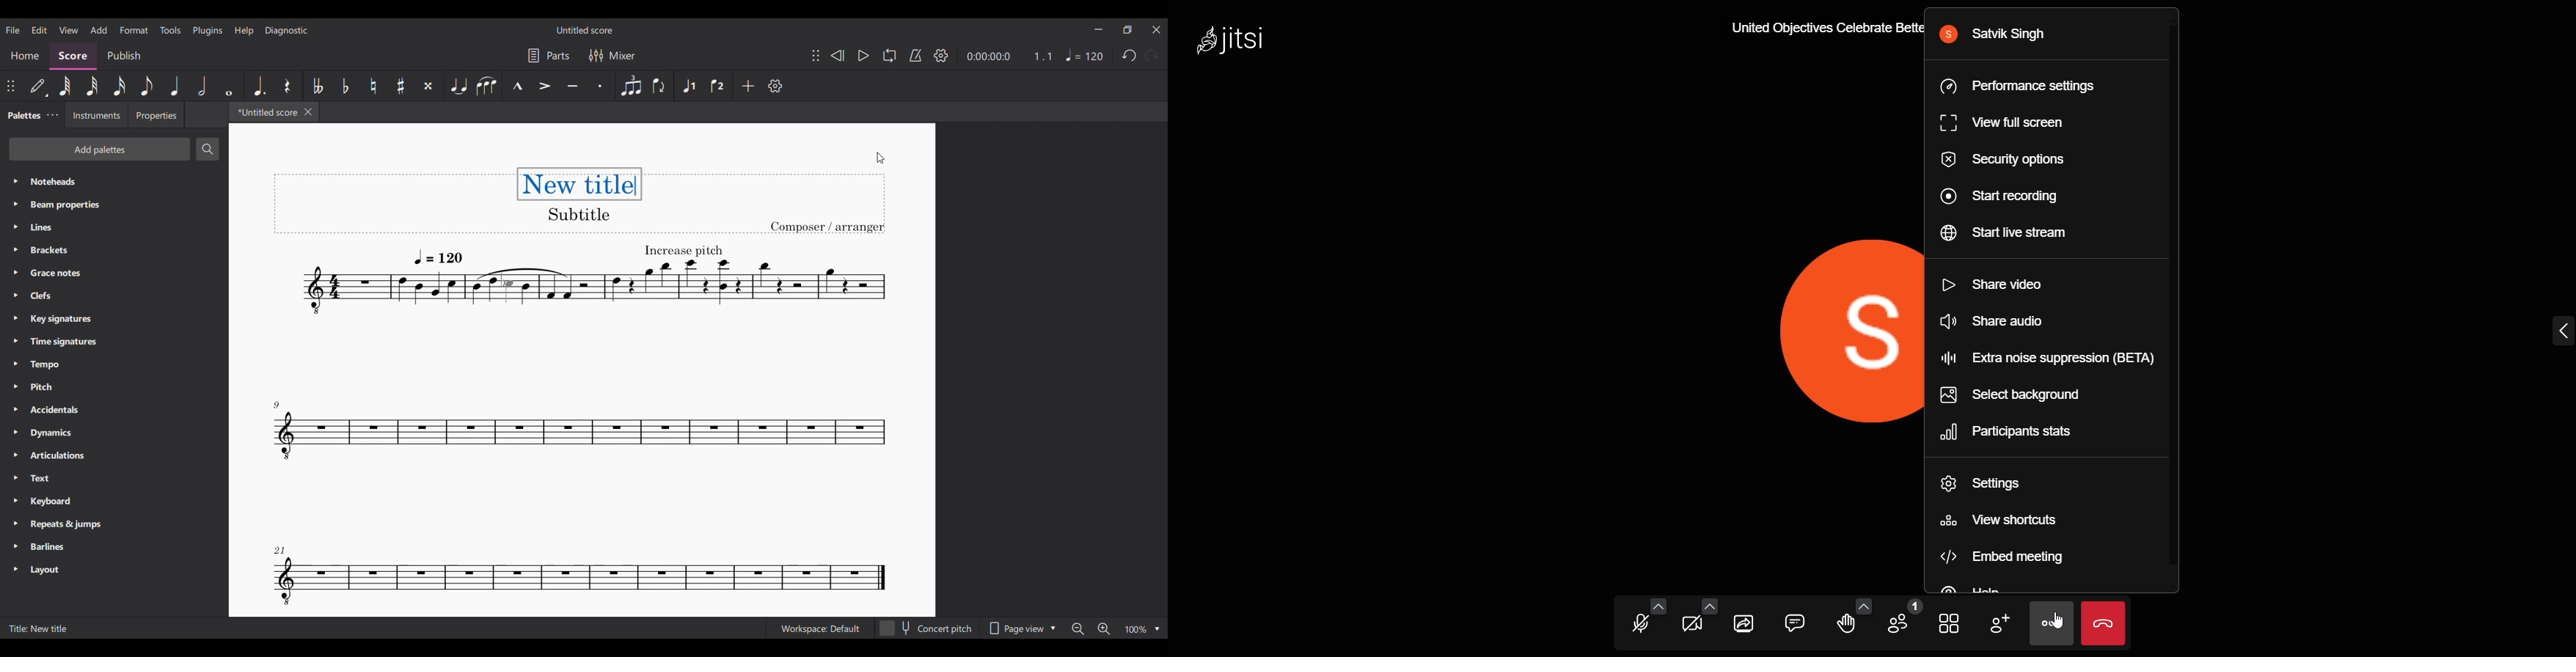  What do you see at coordinates (41, 627) in the screenshot?
I see `Title: New title` at bounding box center [41, 627].